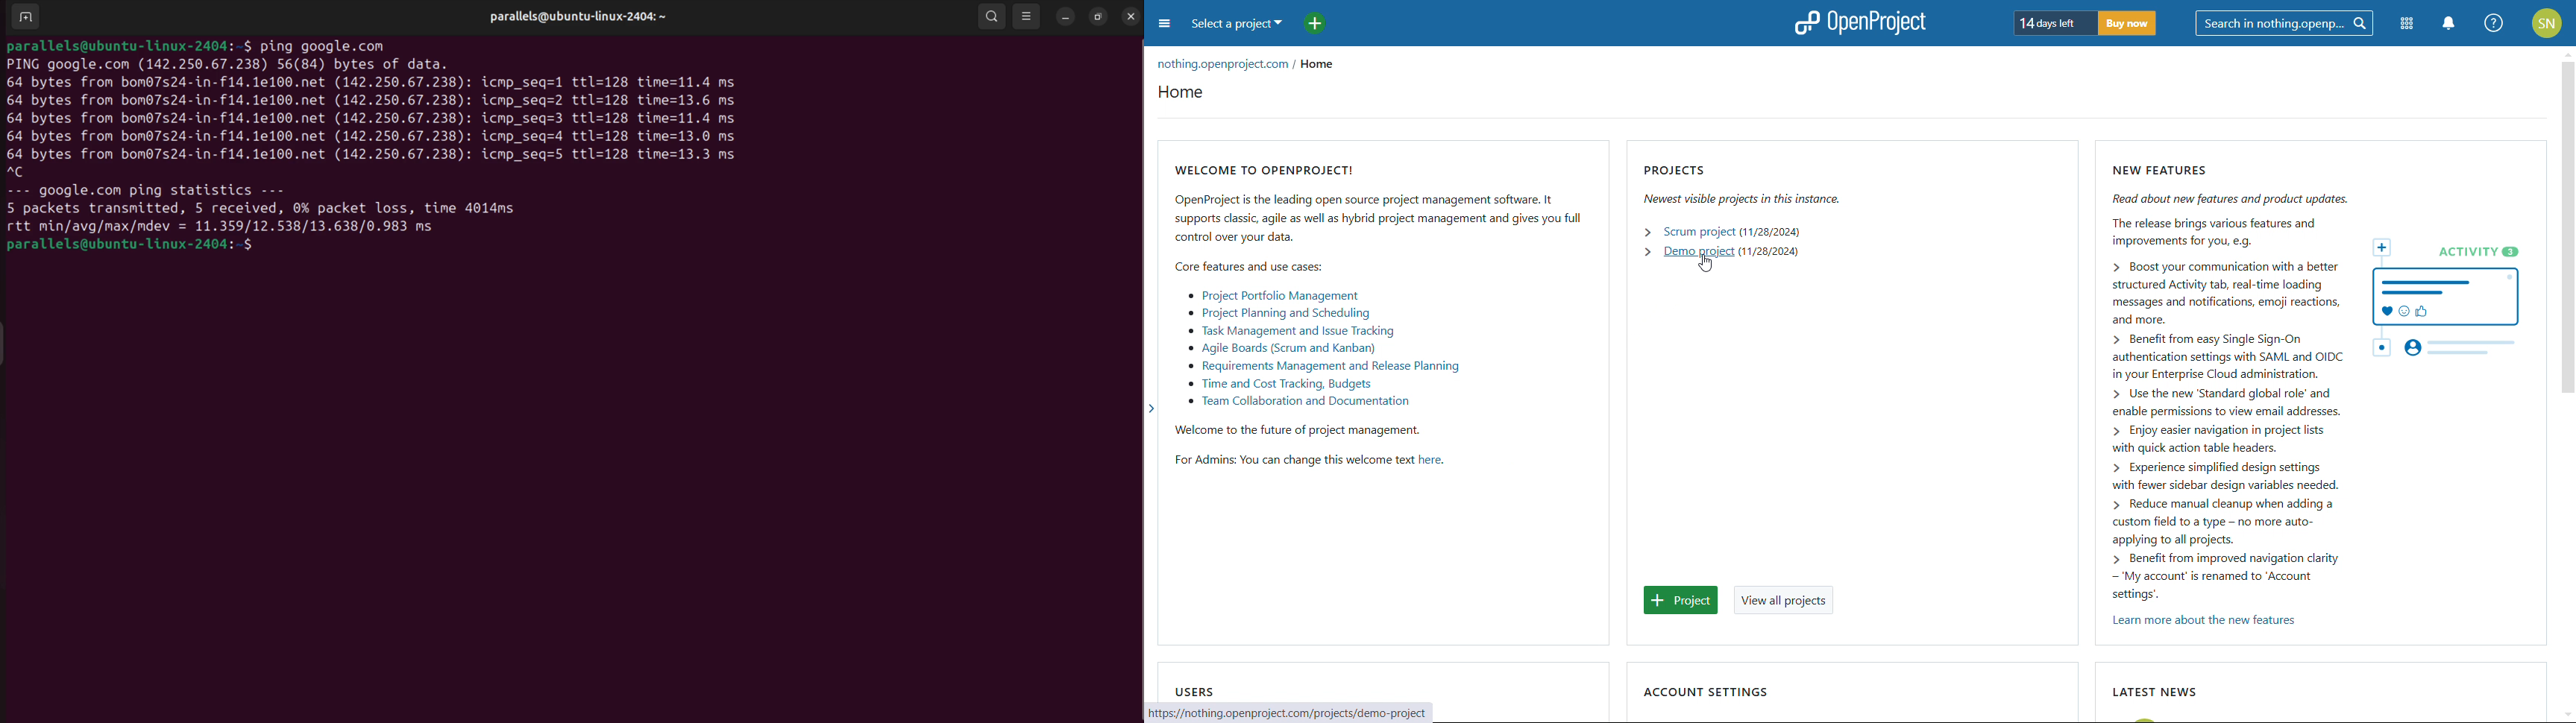 The image size is (2576, 728). I want to click on logo, so click(1860, 22).